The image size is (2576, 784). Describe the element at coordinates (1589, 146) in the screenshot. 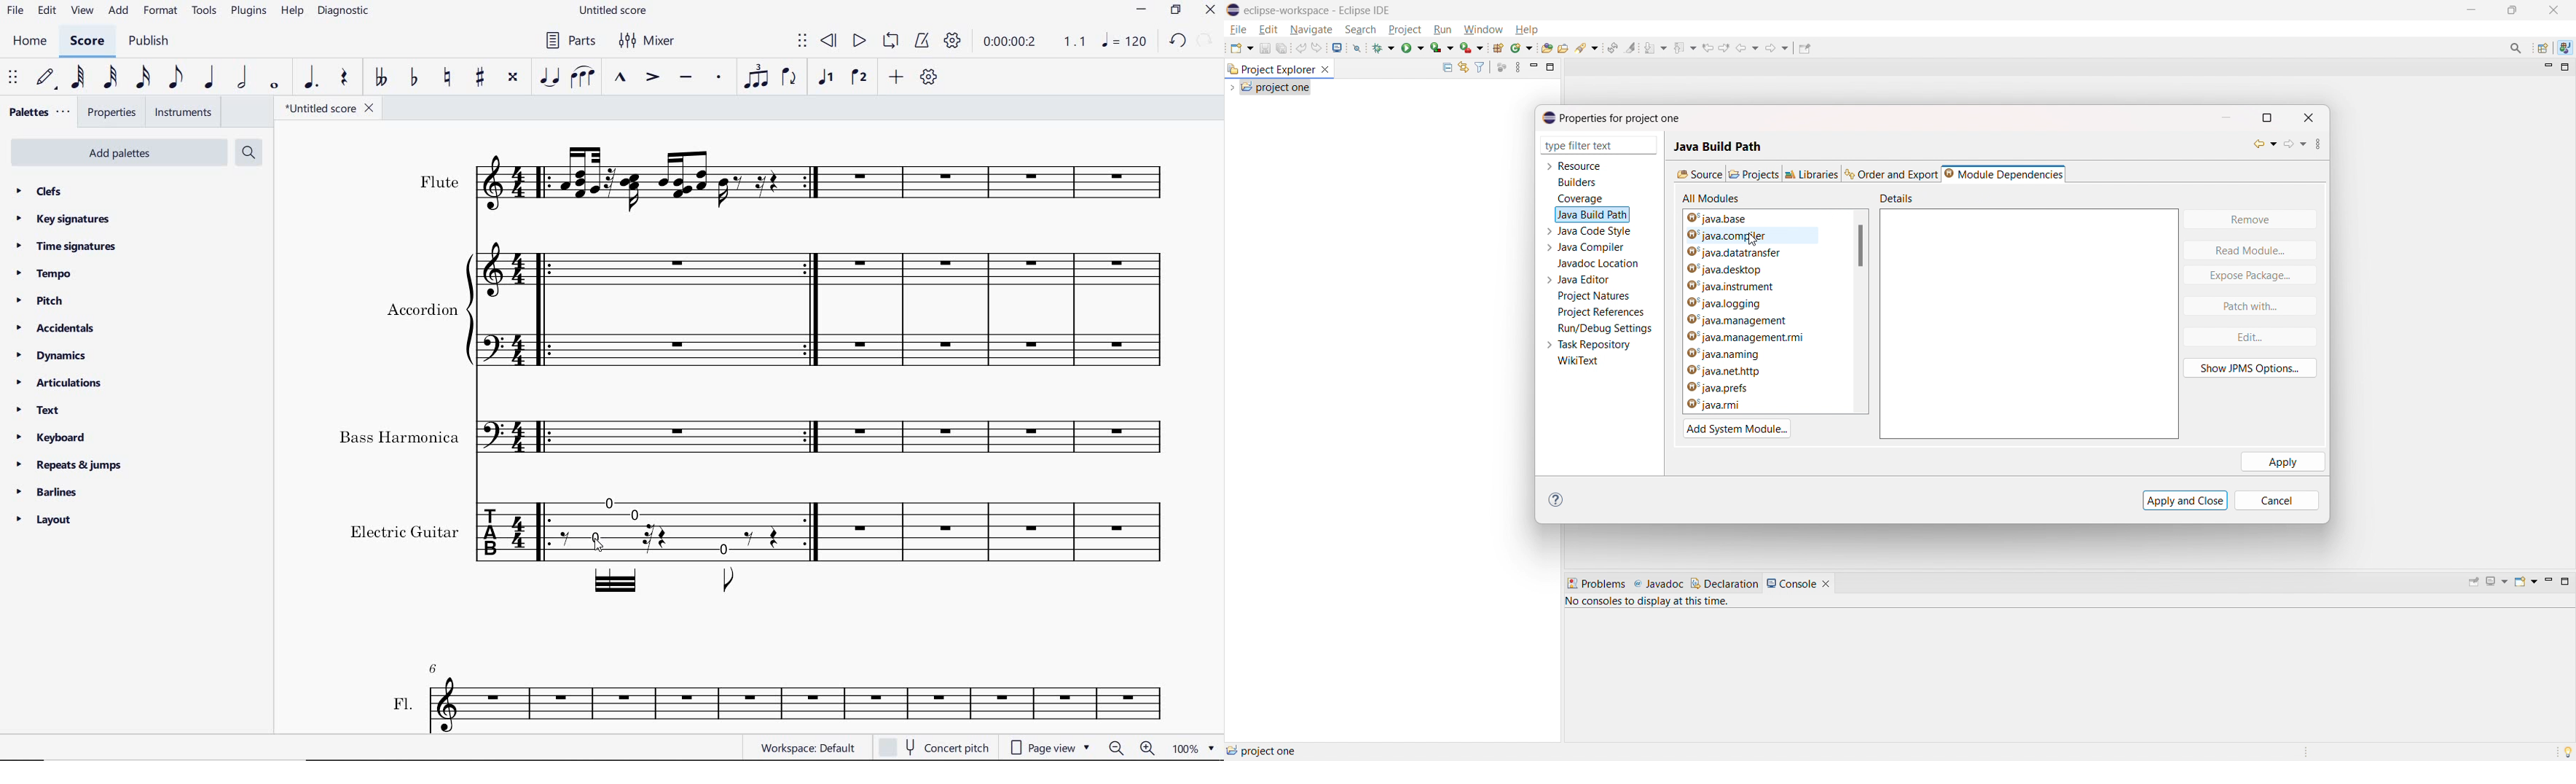

I see `type filter text` at that location.